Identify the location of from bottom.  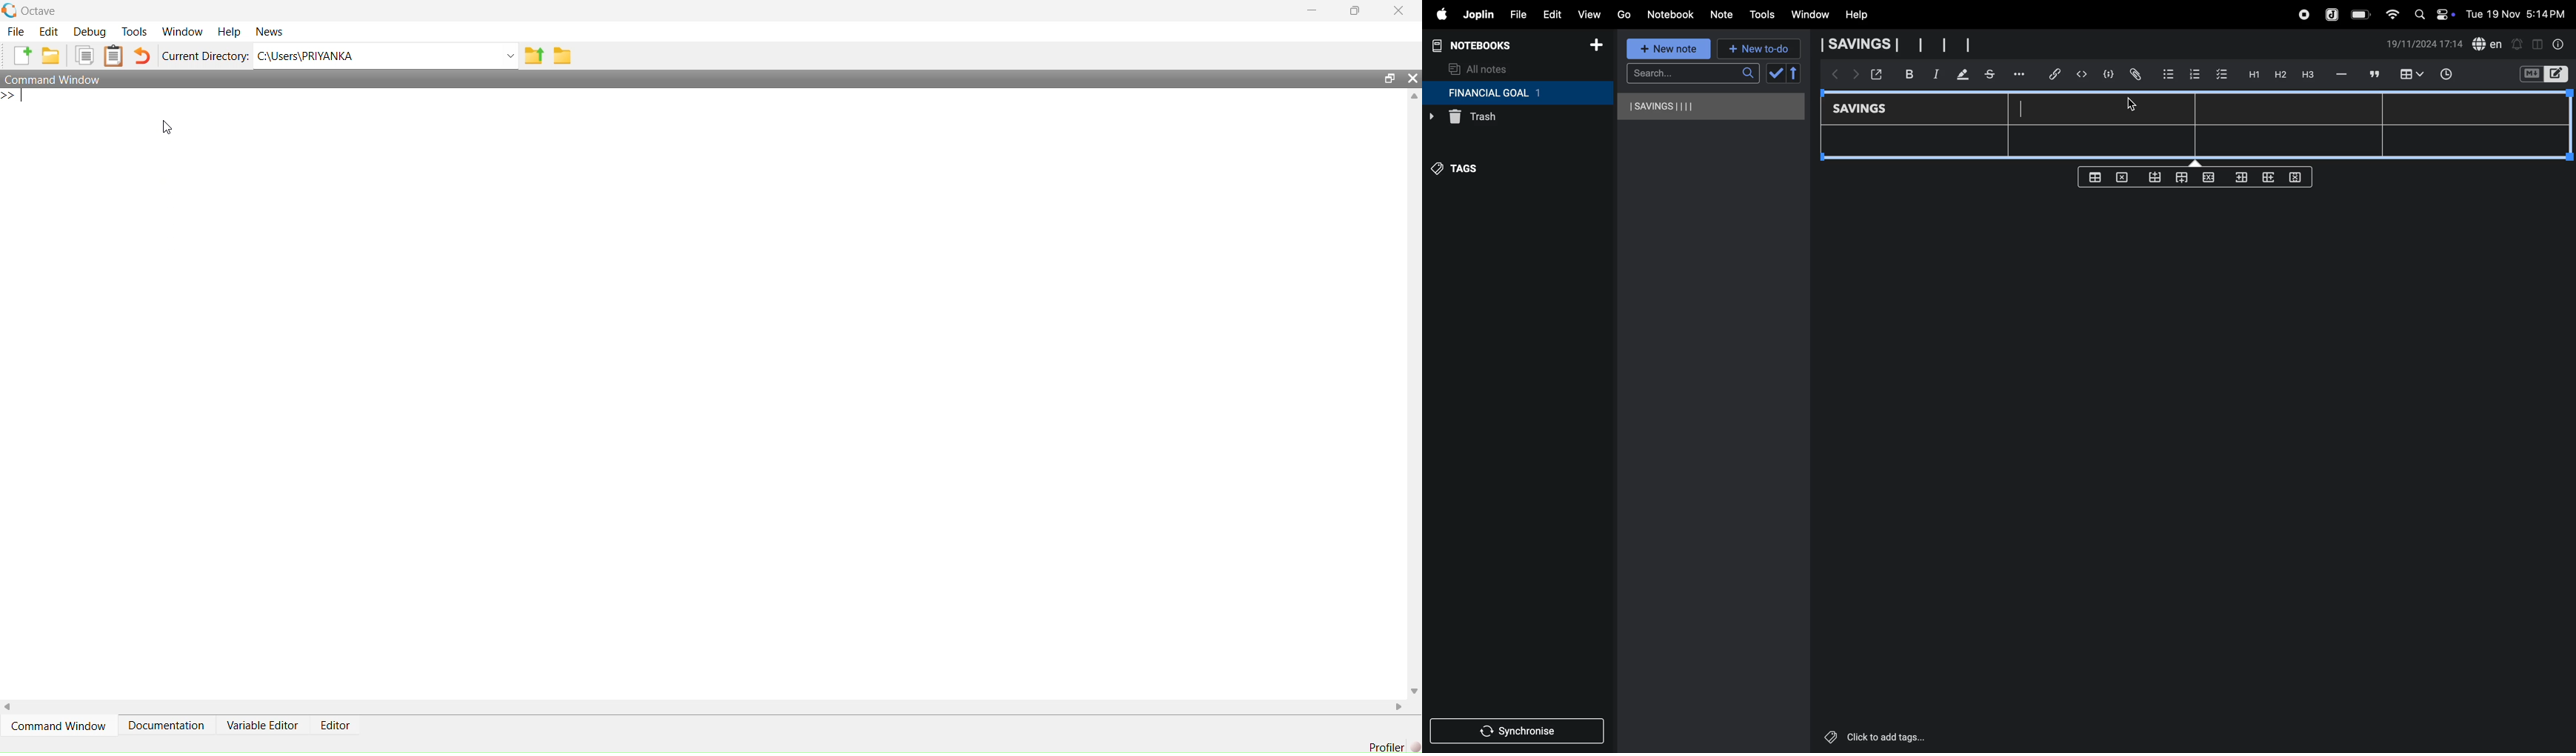
(2156, 178).